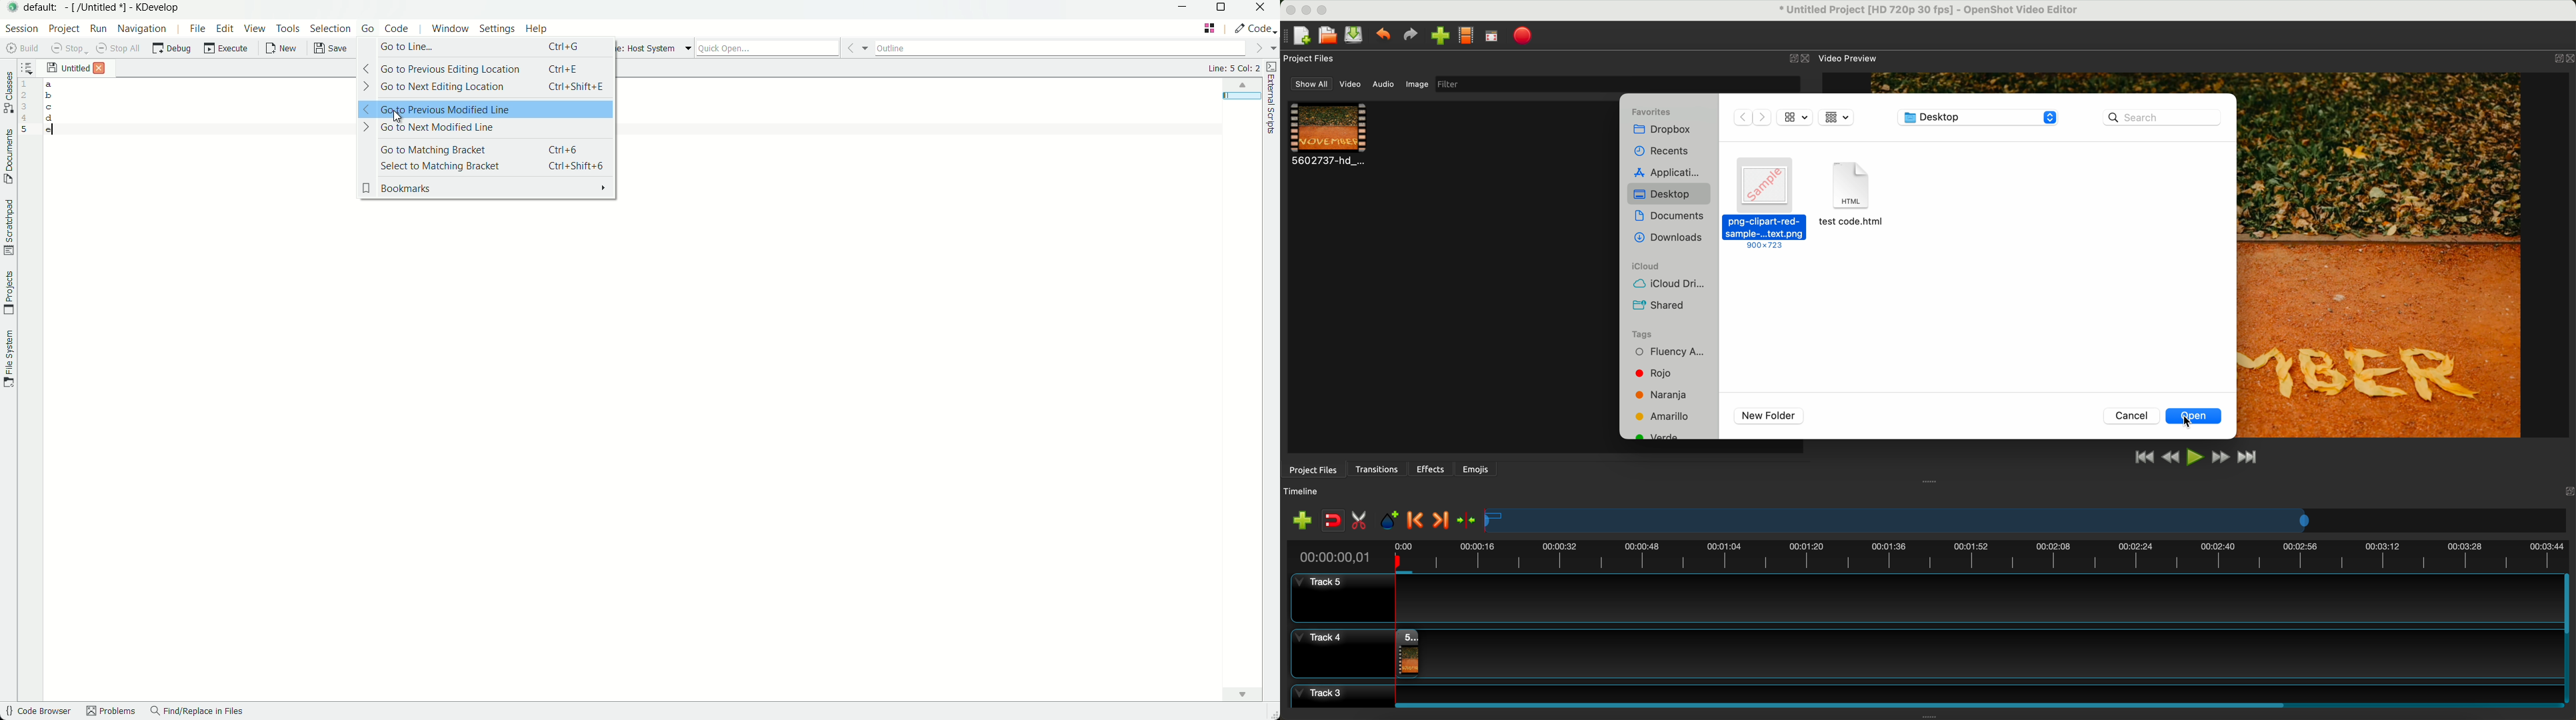  I want to click on undo, so click(1385, 36).